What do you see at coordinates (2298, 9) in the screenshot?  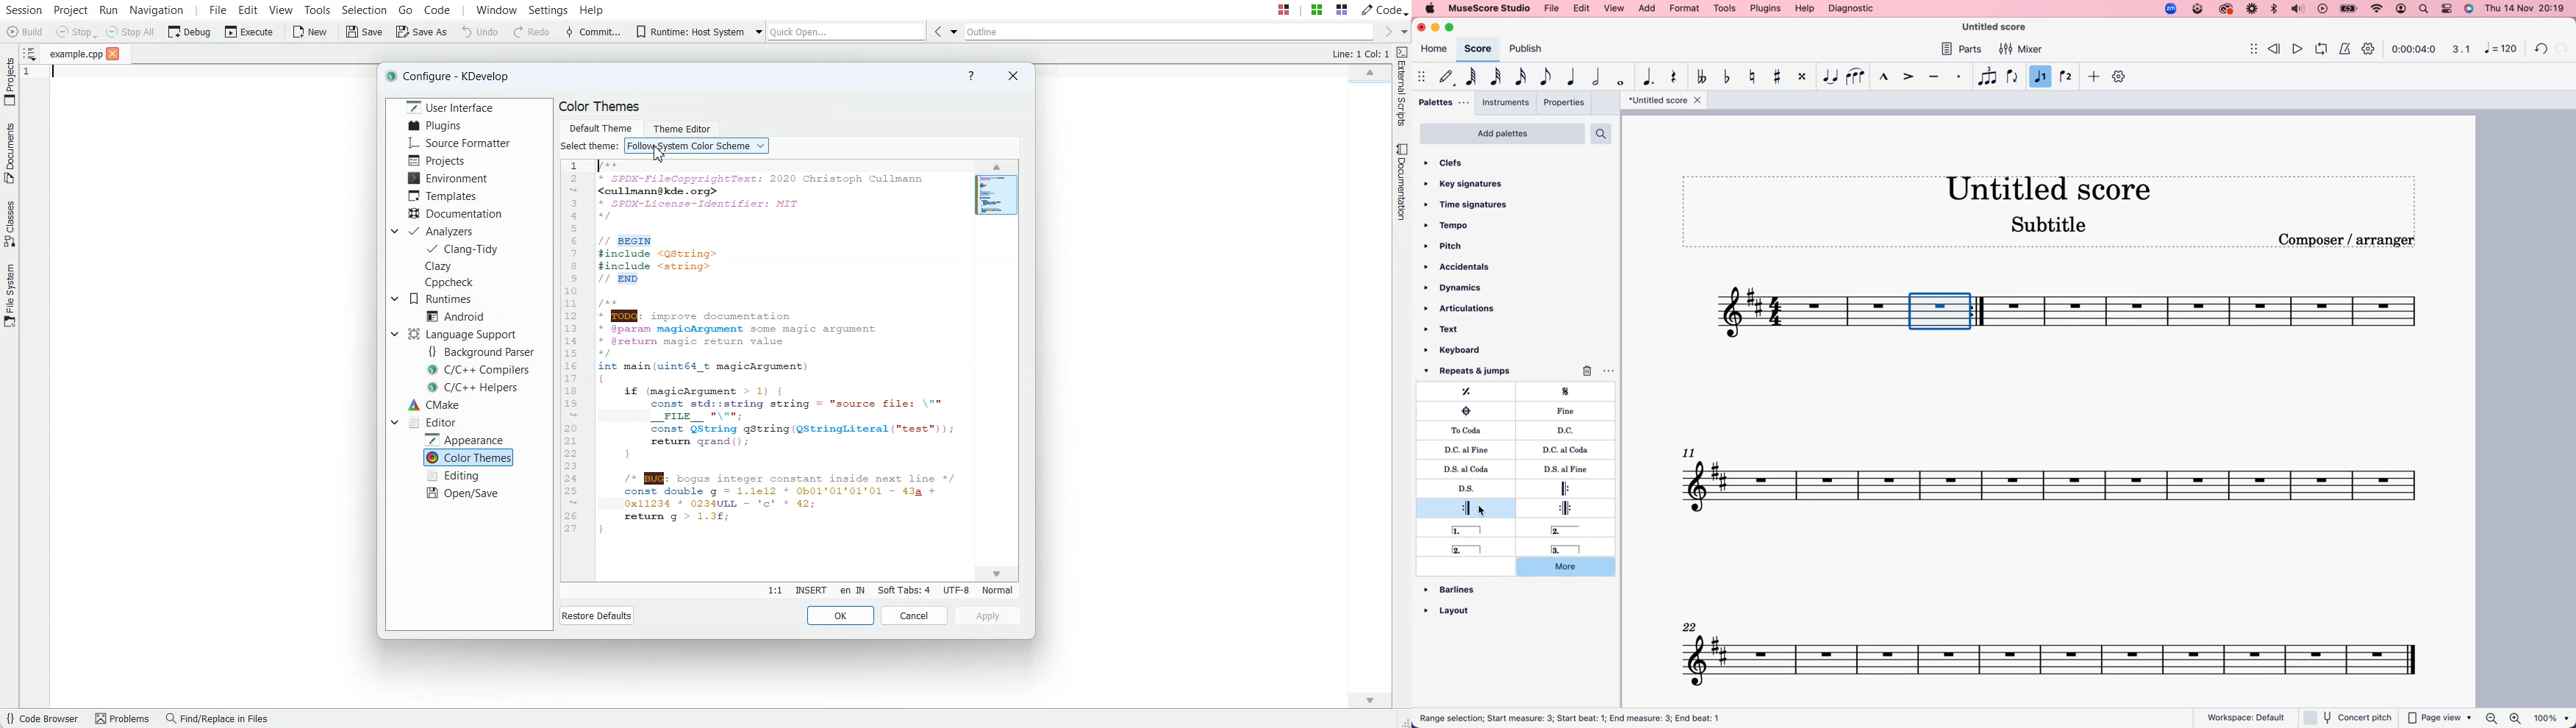 I see `volume` at bounding box center [2298, 9].